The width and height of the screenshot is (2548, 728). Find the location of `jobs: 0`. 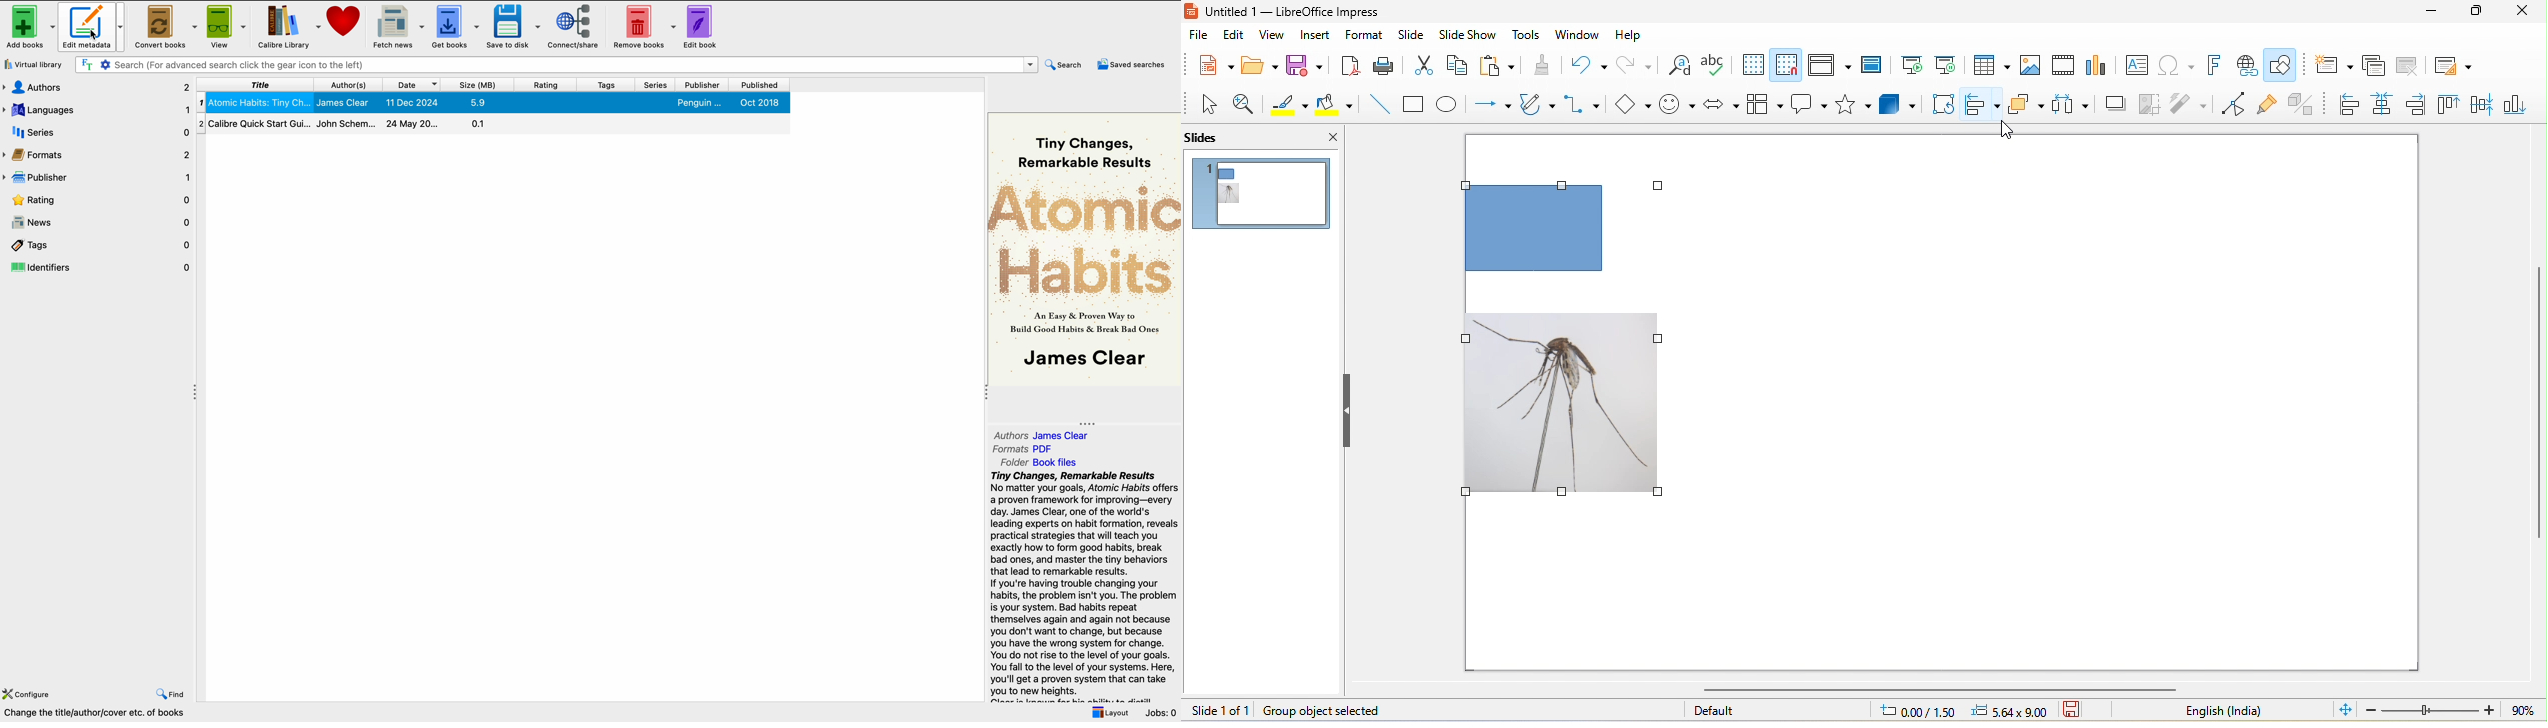

jobs: 0 is located at coordinates (1162, 713).